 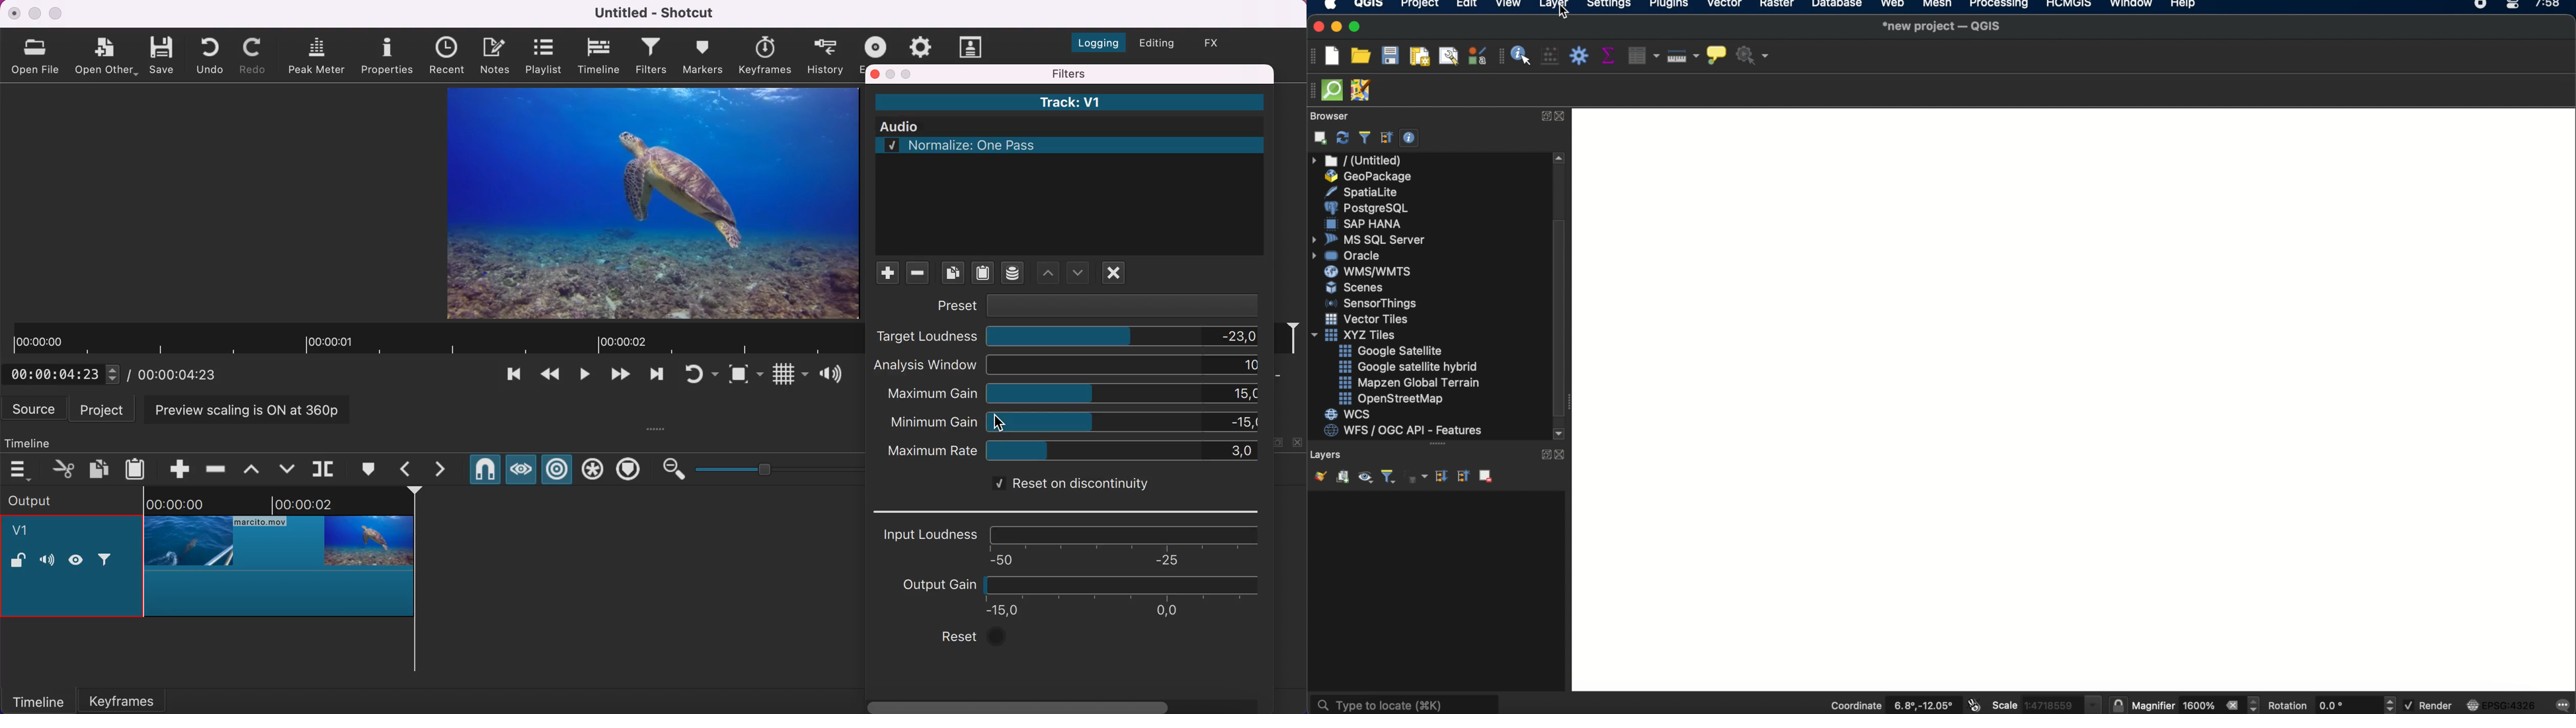 I want to click on notes, so click(x=498, y=54).